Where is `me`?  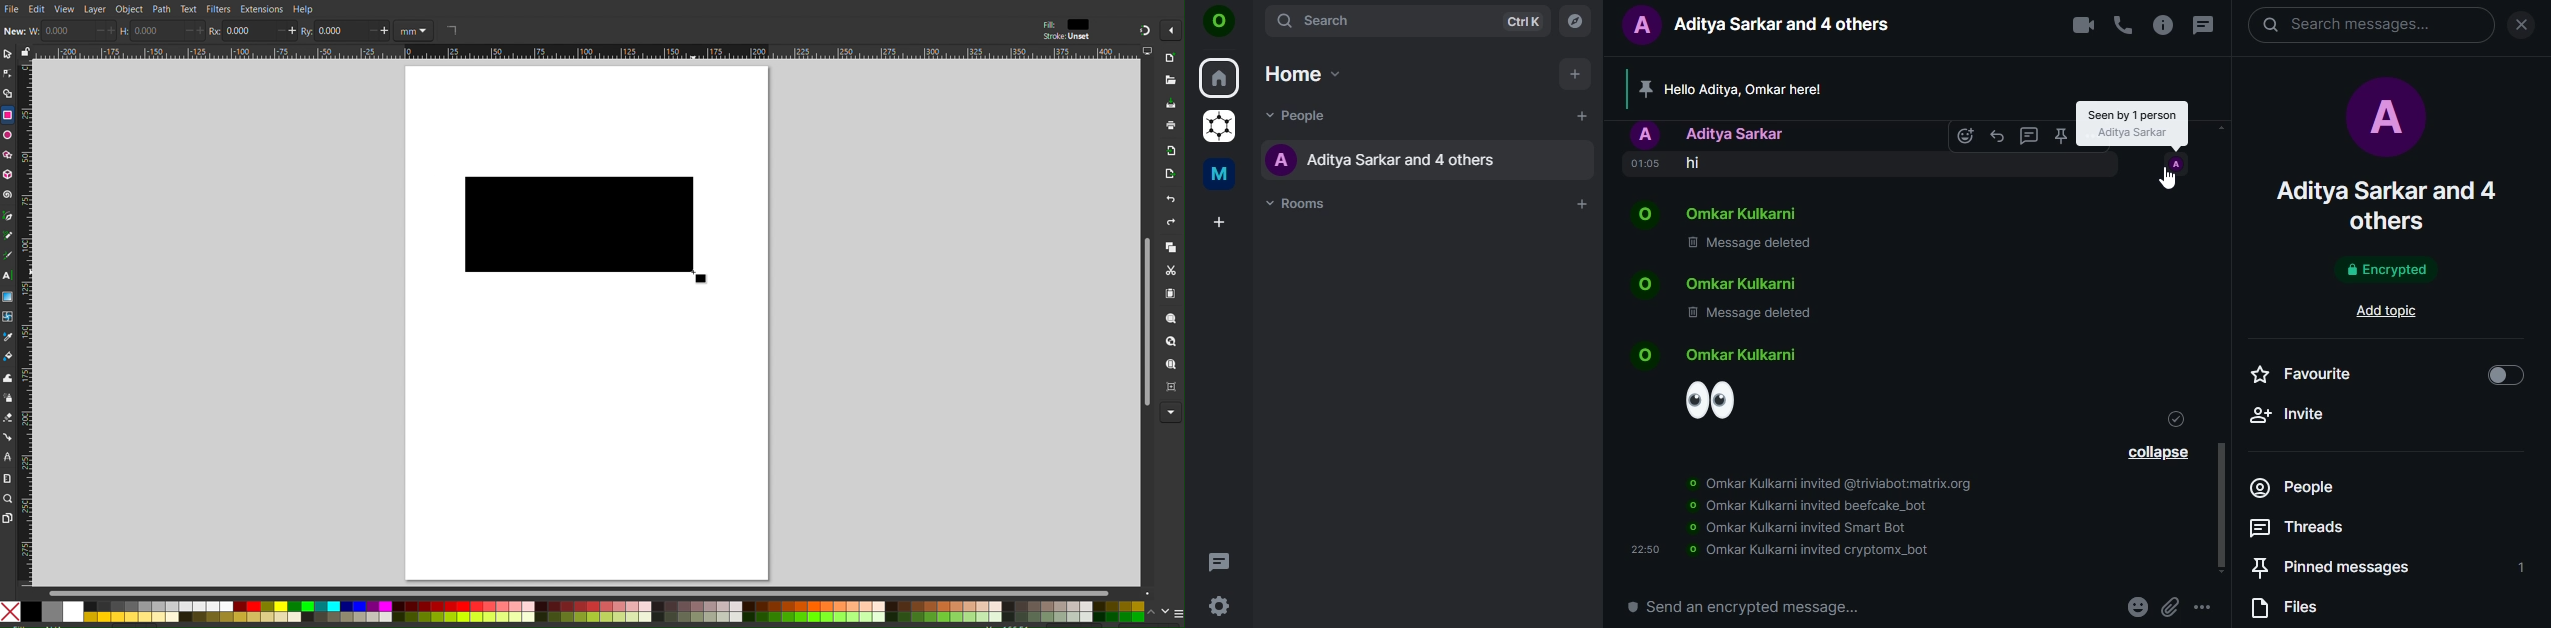 me is located at coordinates (1223, 172).